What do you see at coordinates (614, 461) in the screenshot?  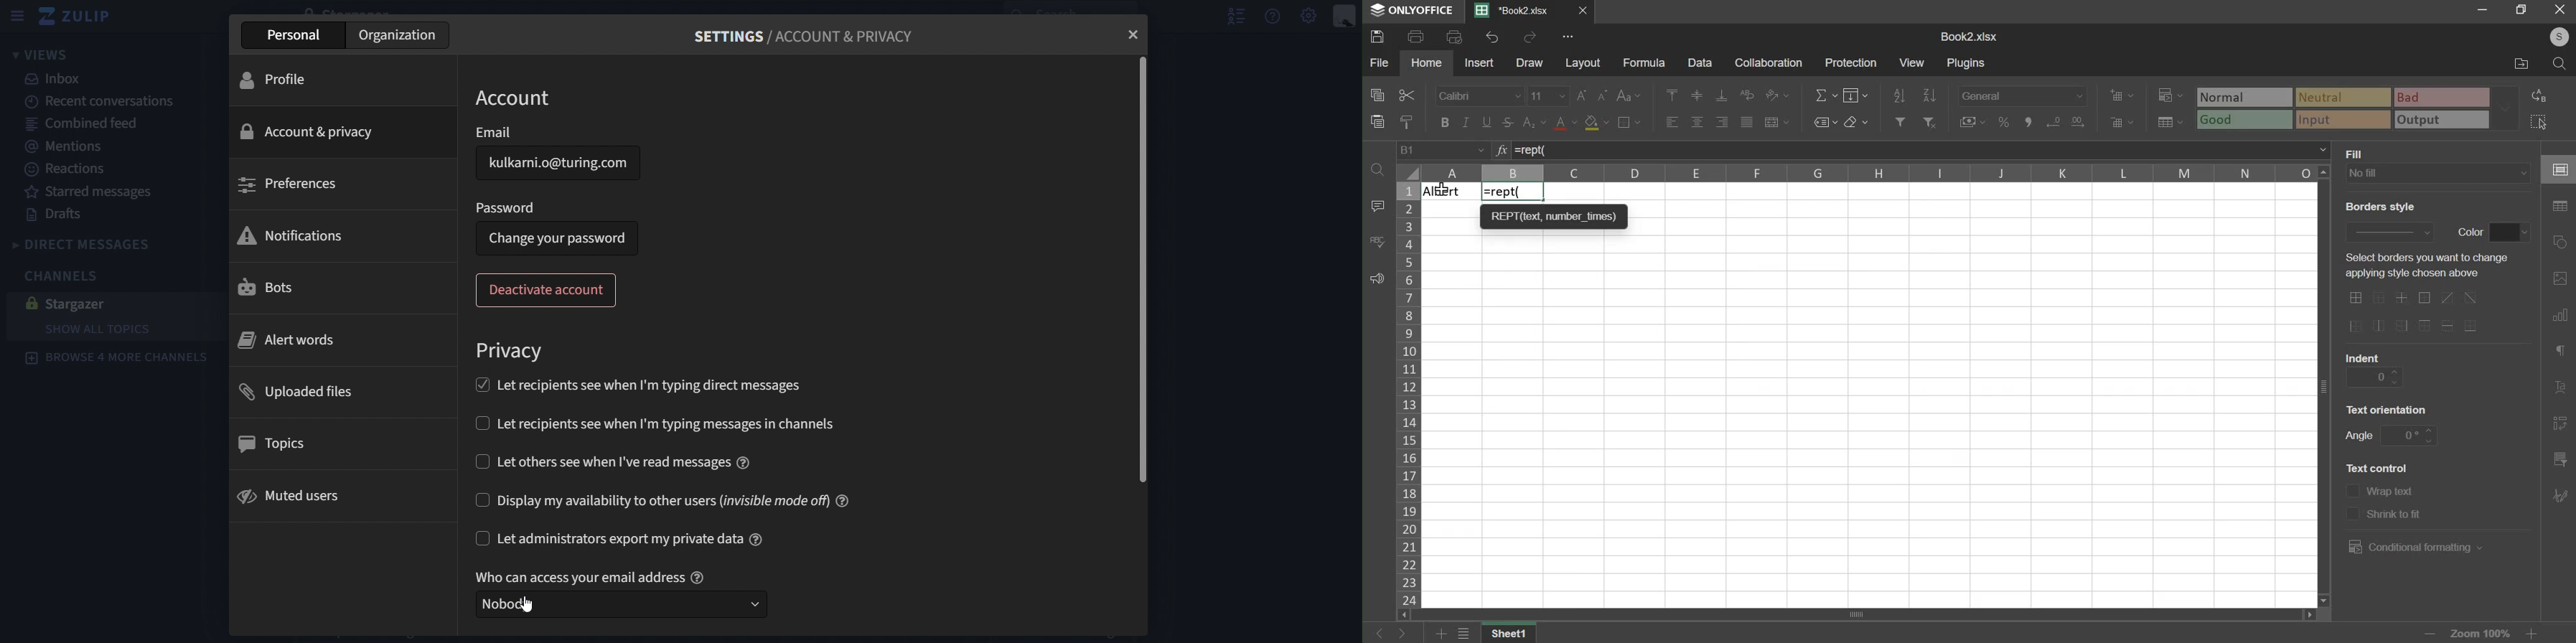 I see `let others see when i've read messages` at bounding box center [614, 461].